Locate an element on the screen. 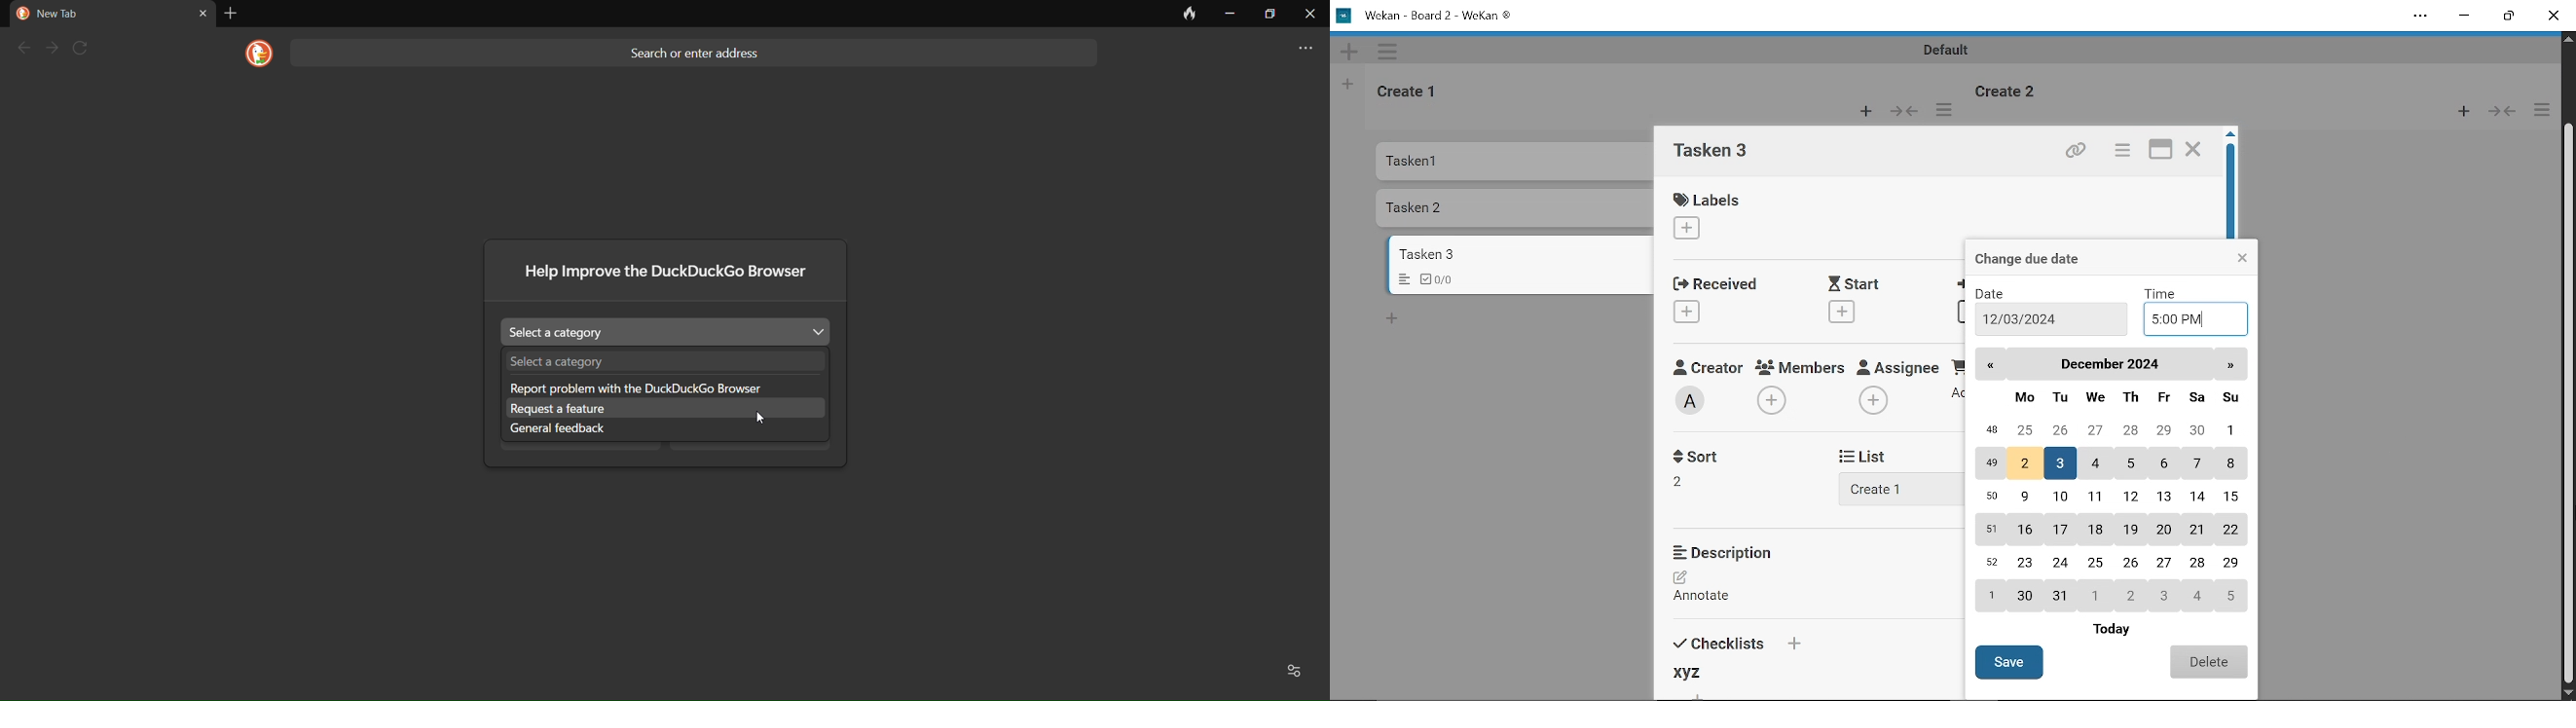 The width and height of the screenshot is (2576, 728). Add start date is located at coordinates (1840, 311).